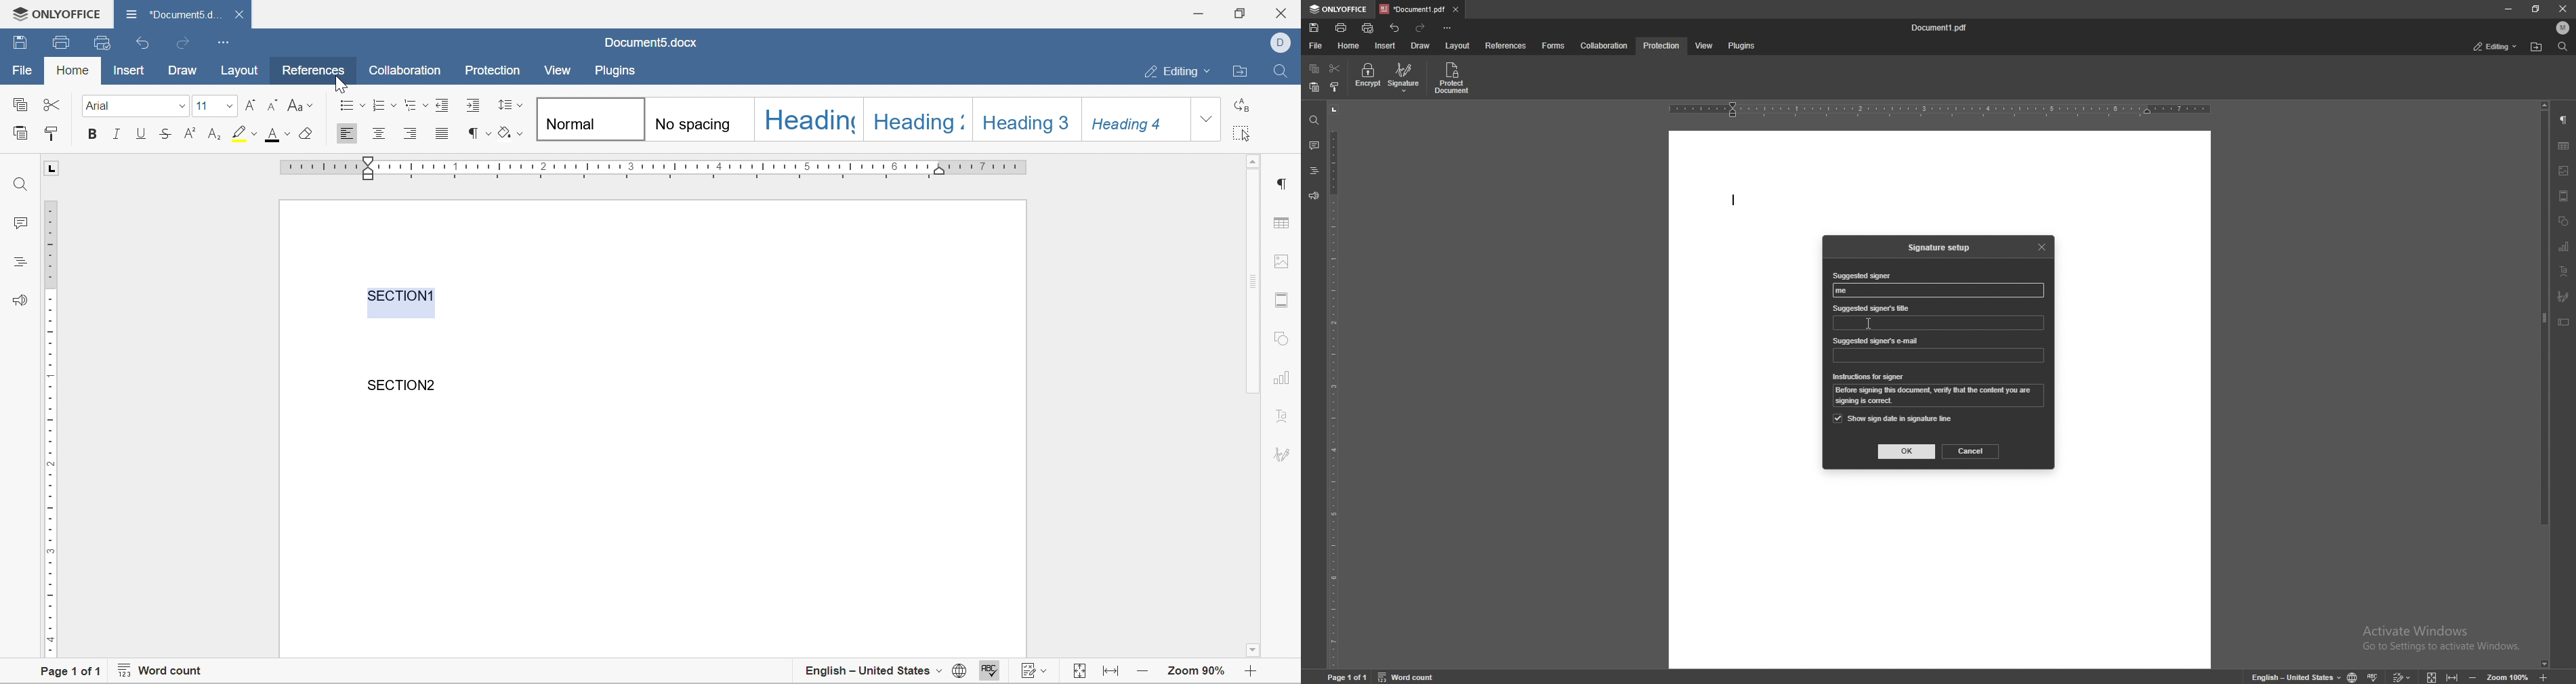 Image resolution: width=2576 pixels, height=700 pixels. I want to click on save, so click(62, 43).